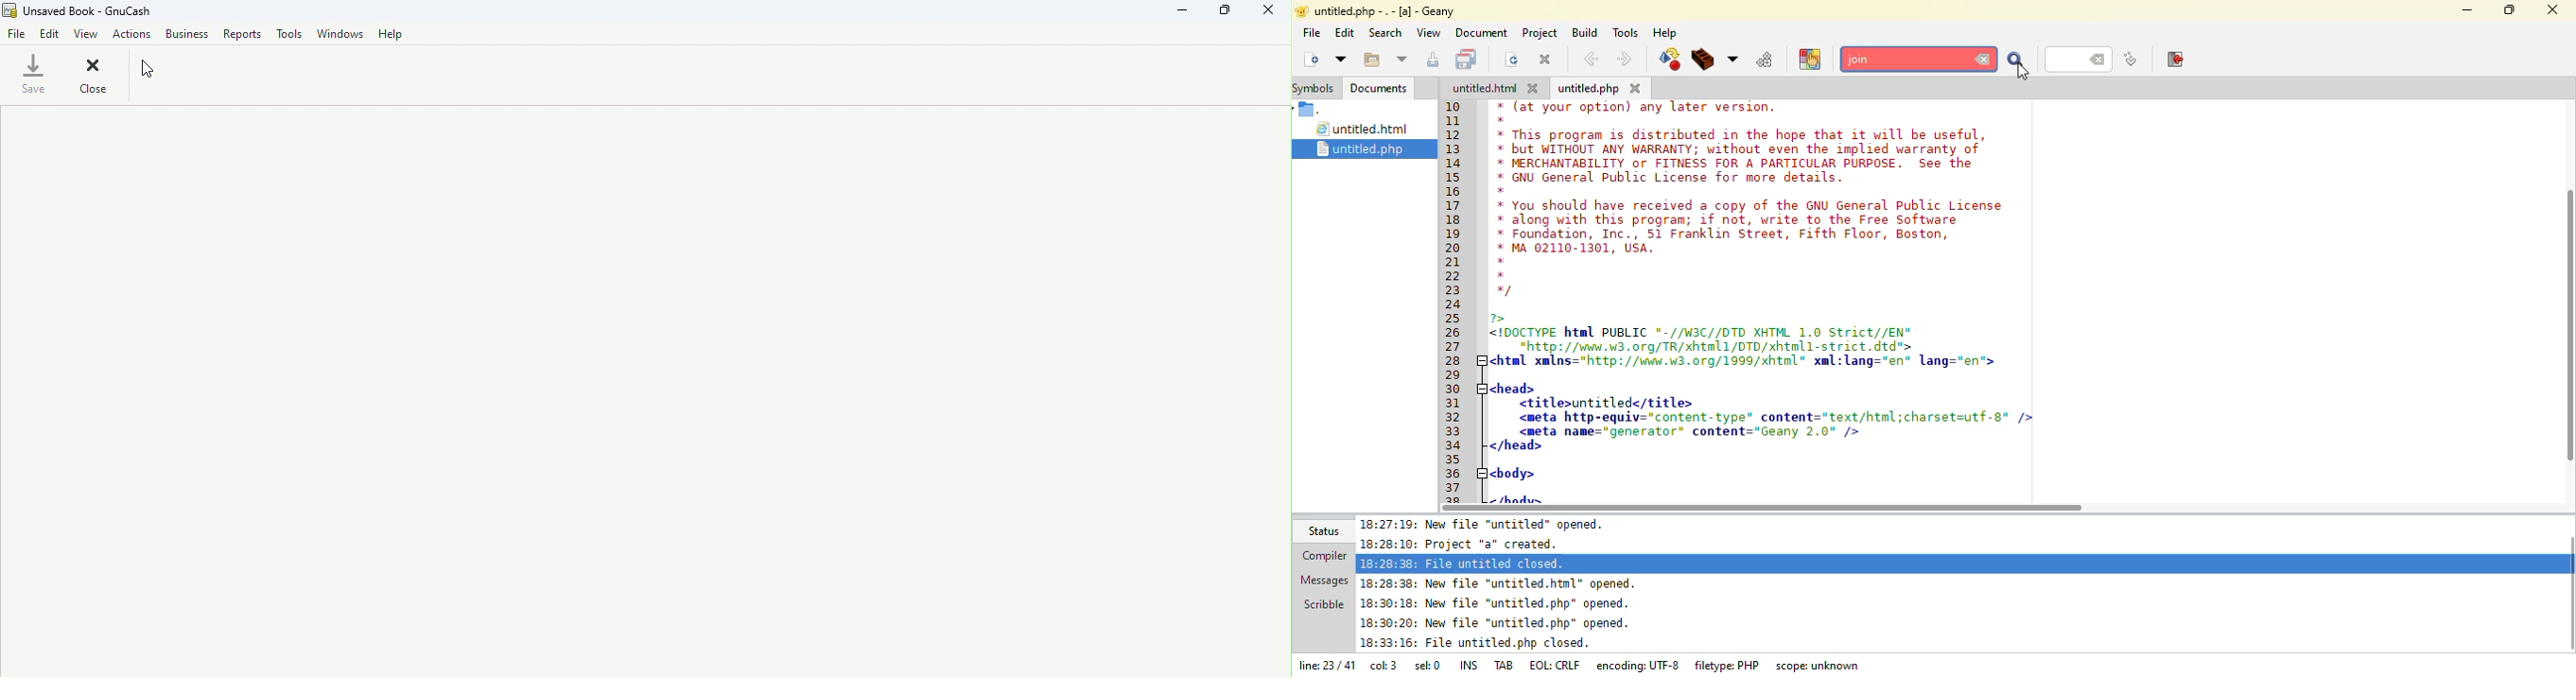  Describe the element at coordinates (2016, 61) in the screenshot. I see `search` at that location.